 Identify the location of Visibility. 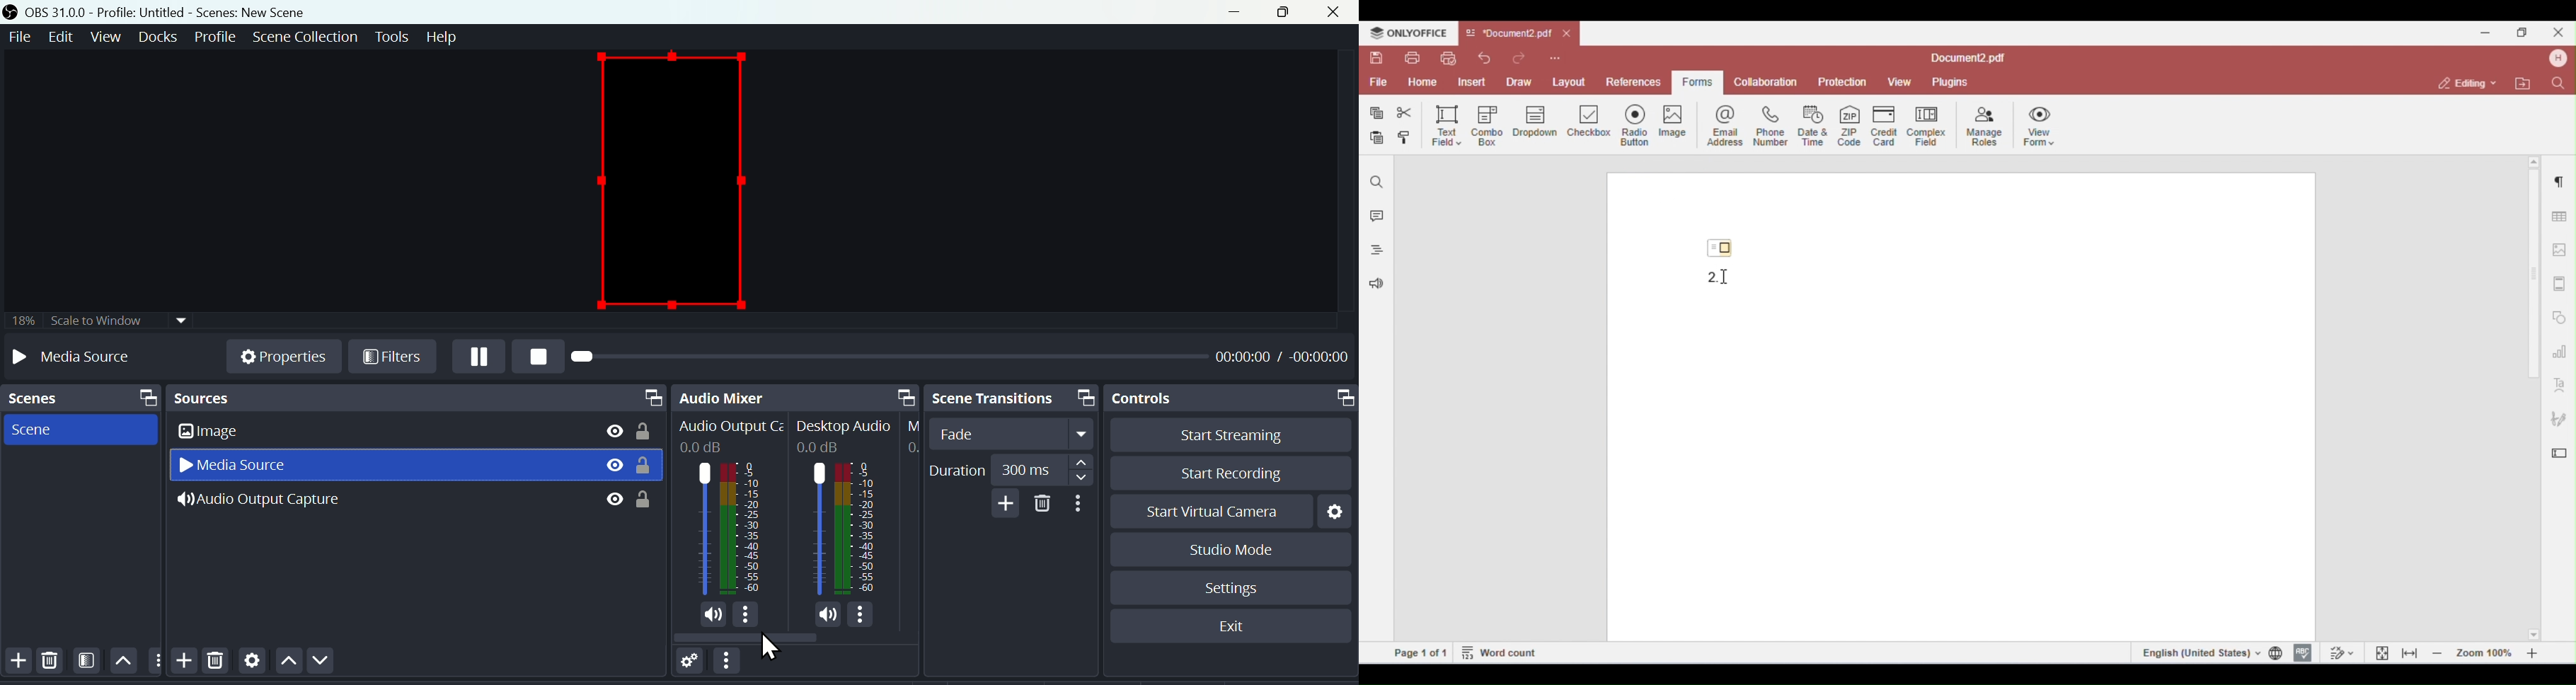
(614, 430).